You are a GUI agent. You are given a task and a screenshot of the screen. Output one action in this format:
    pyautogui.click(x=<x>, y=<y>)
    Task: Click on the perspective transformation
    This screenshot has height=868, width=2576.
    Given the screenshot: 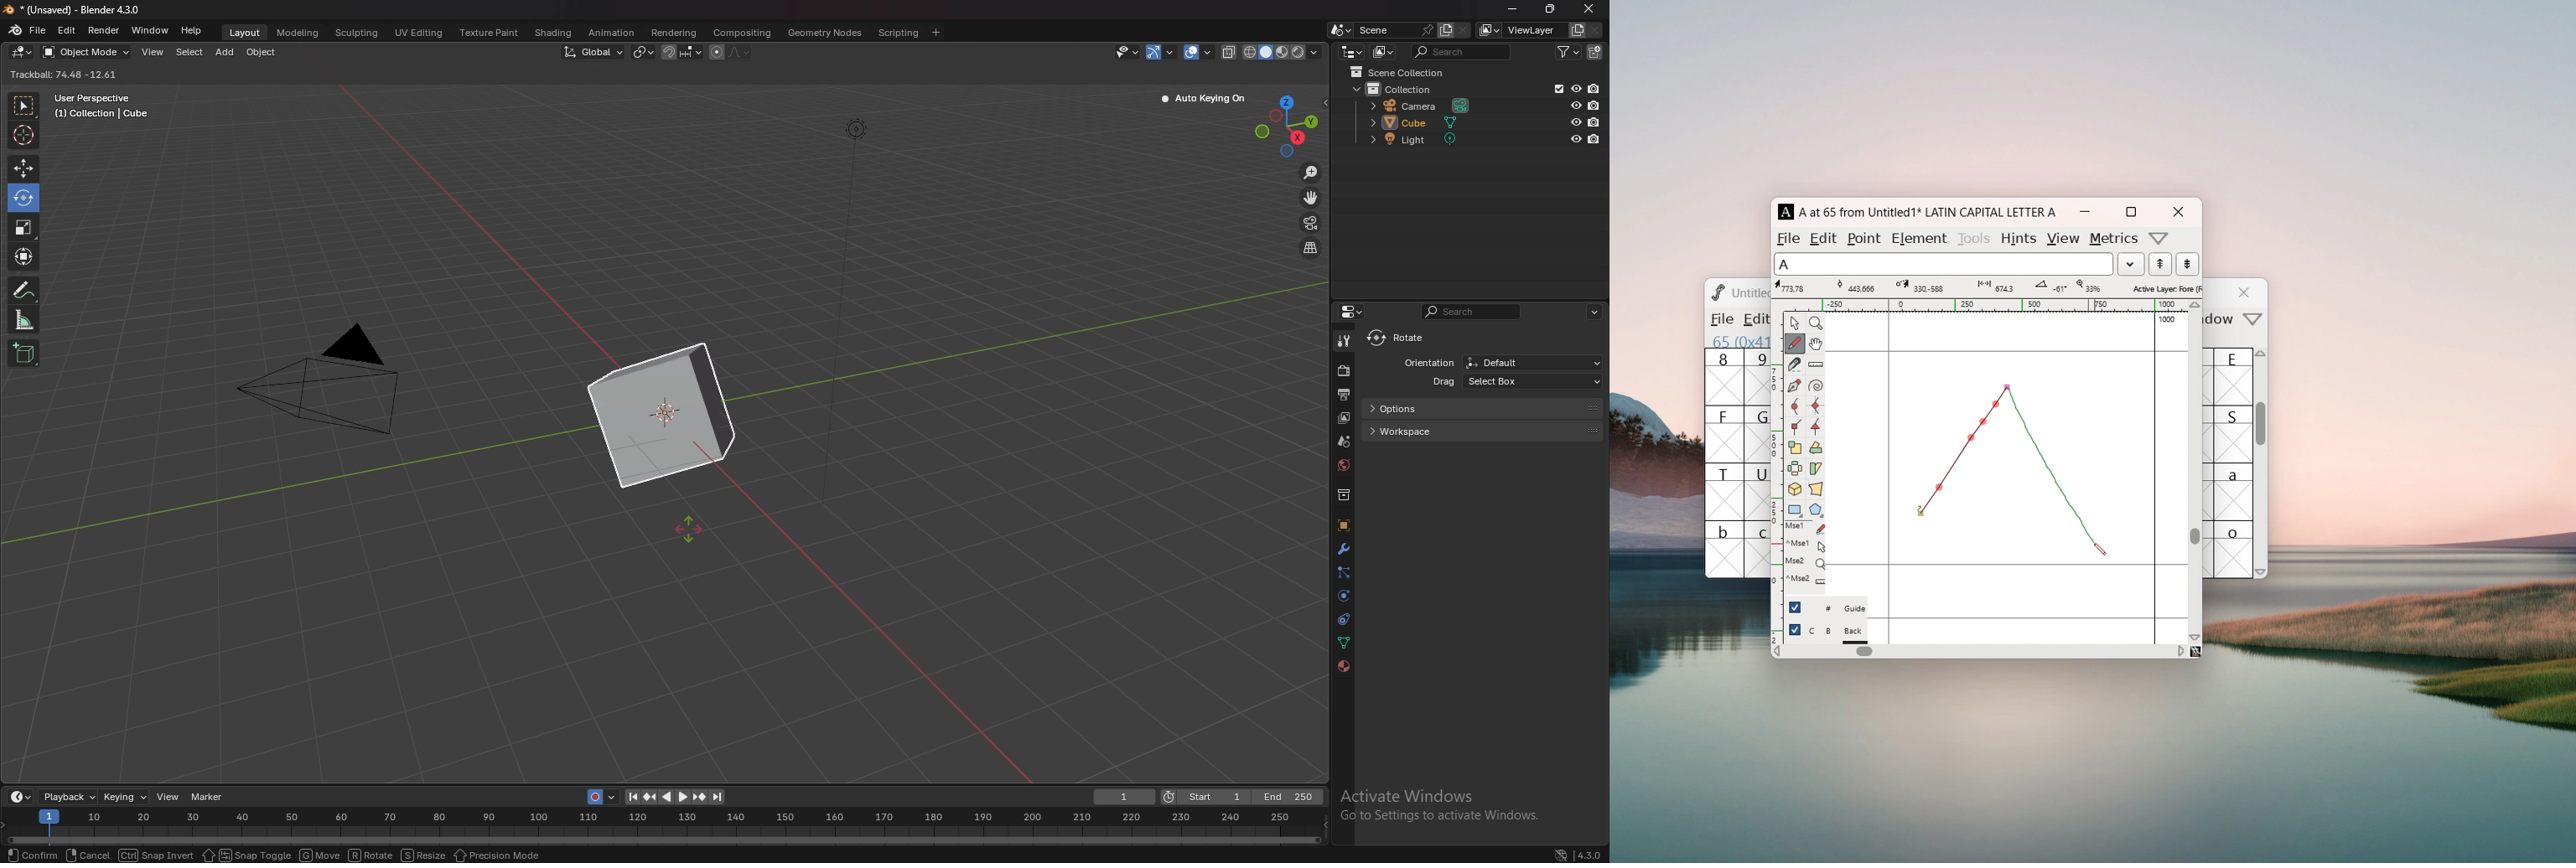 What is the action you would take?
    pyautogui.click(x=1816, y=491)
    